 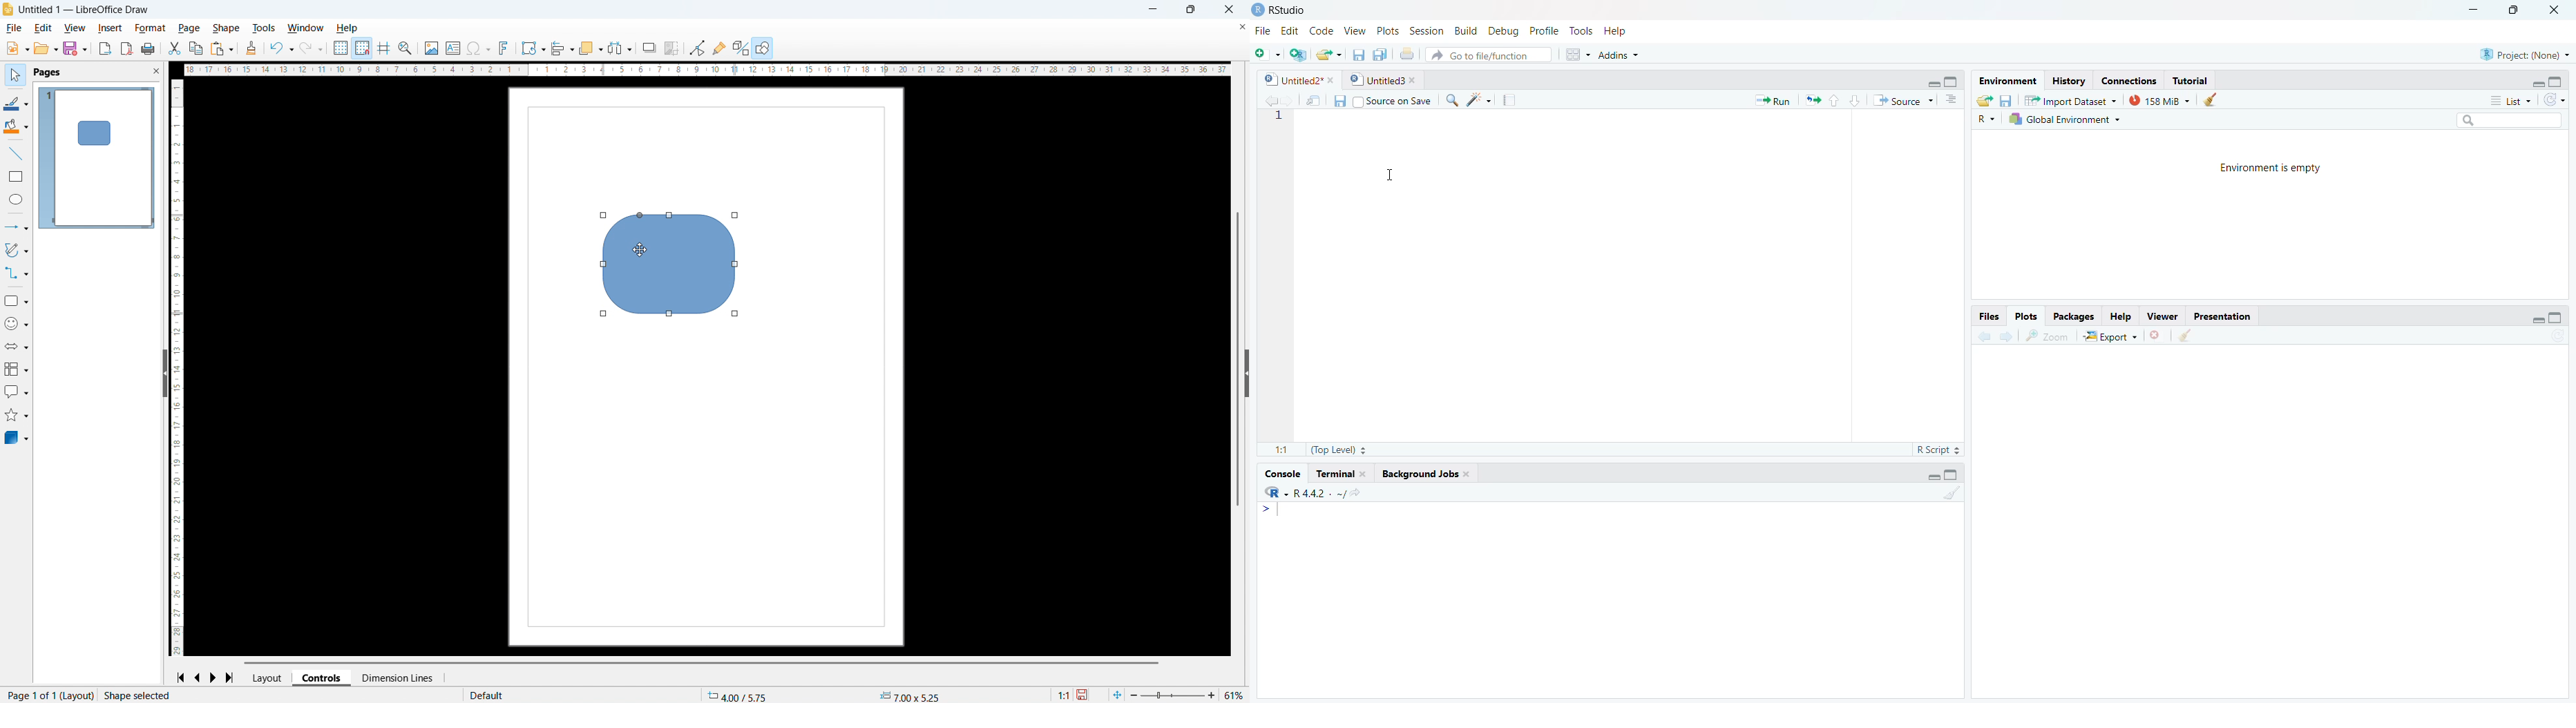 I want to click on Insert image , so click(x=431, y=48).